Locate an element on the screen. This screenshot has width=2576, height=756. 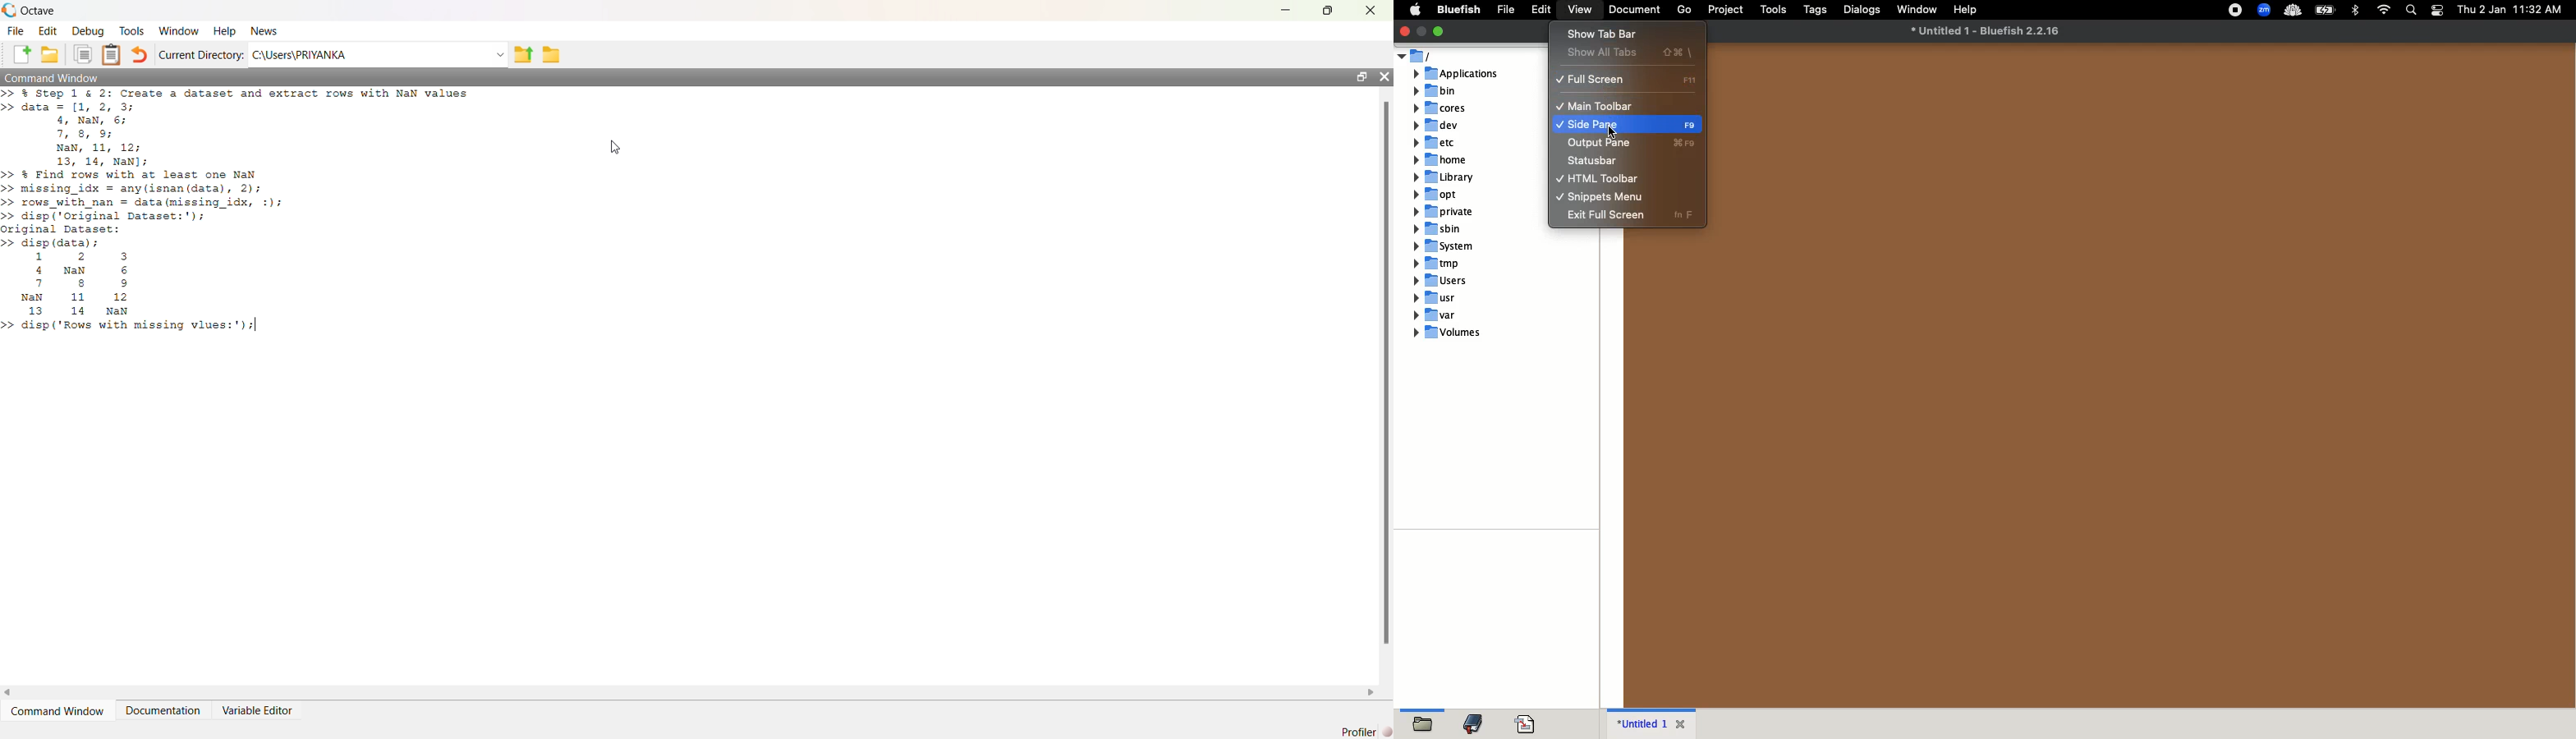
code is located at coordinates (1525, 724).